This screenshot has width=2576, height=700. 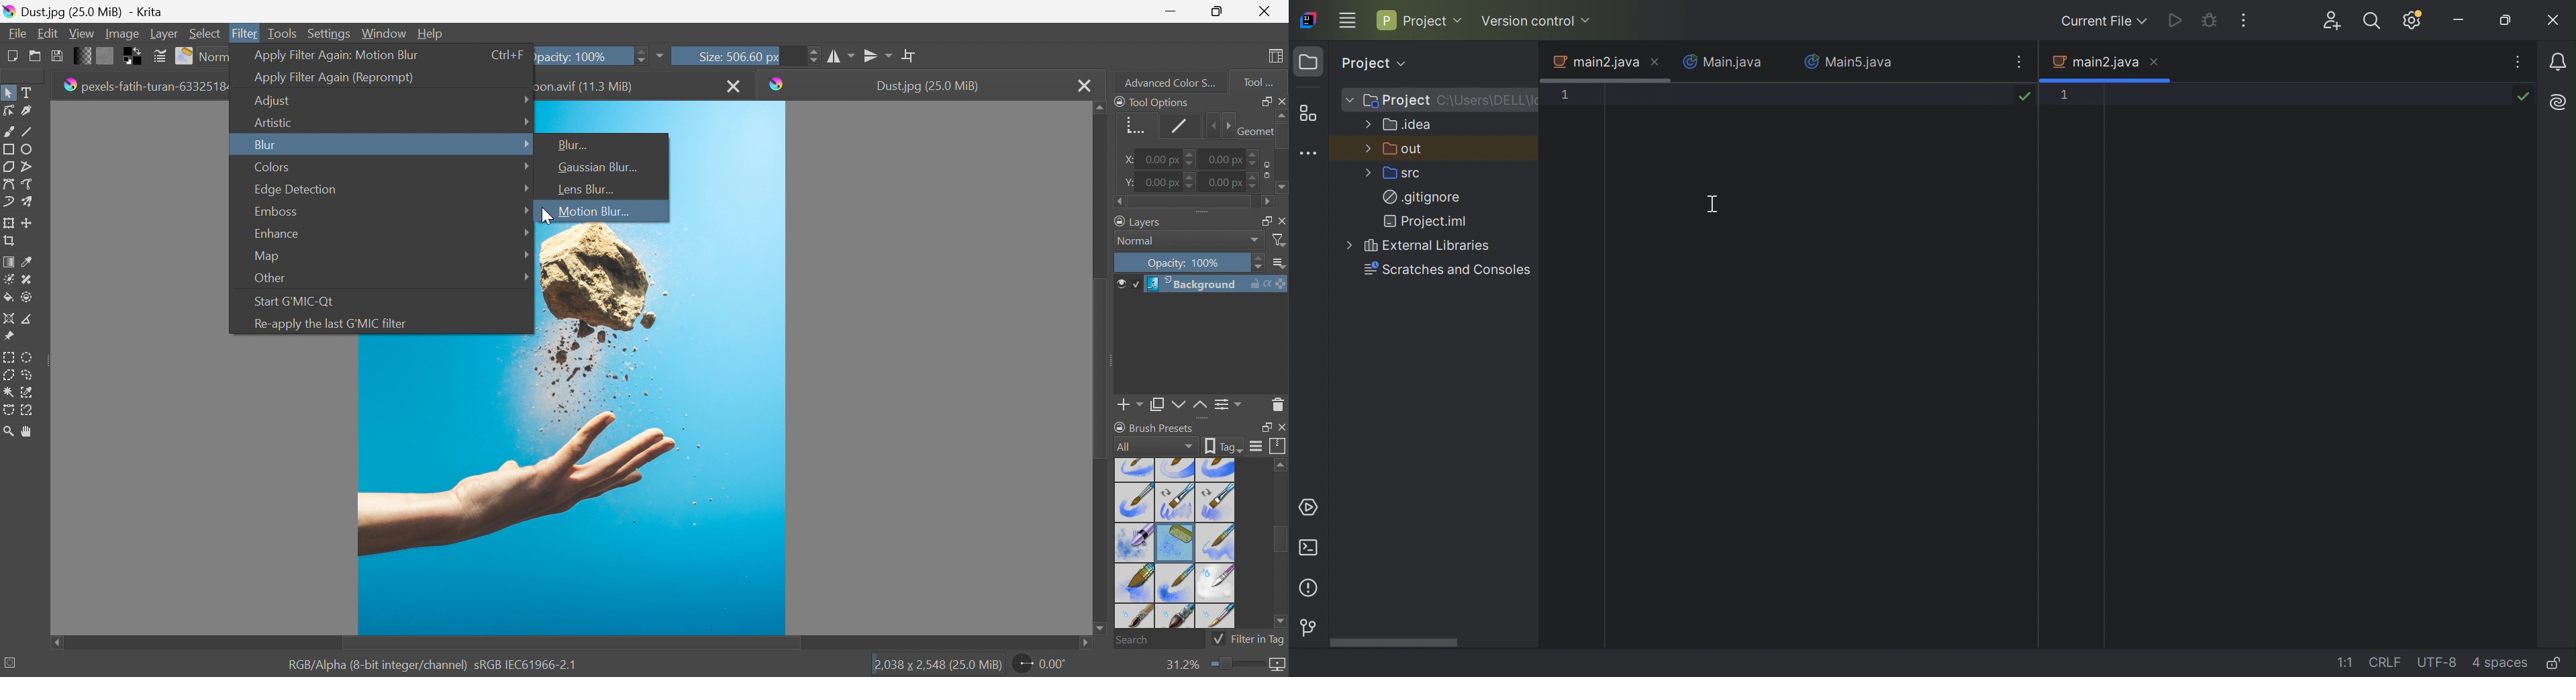 What do you see at coordinates (1101, 365) in the screenshot?
I see `Scroll Bar` at bounding box center [1101, 365].